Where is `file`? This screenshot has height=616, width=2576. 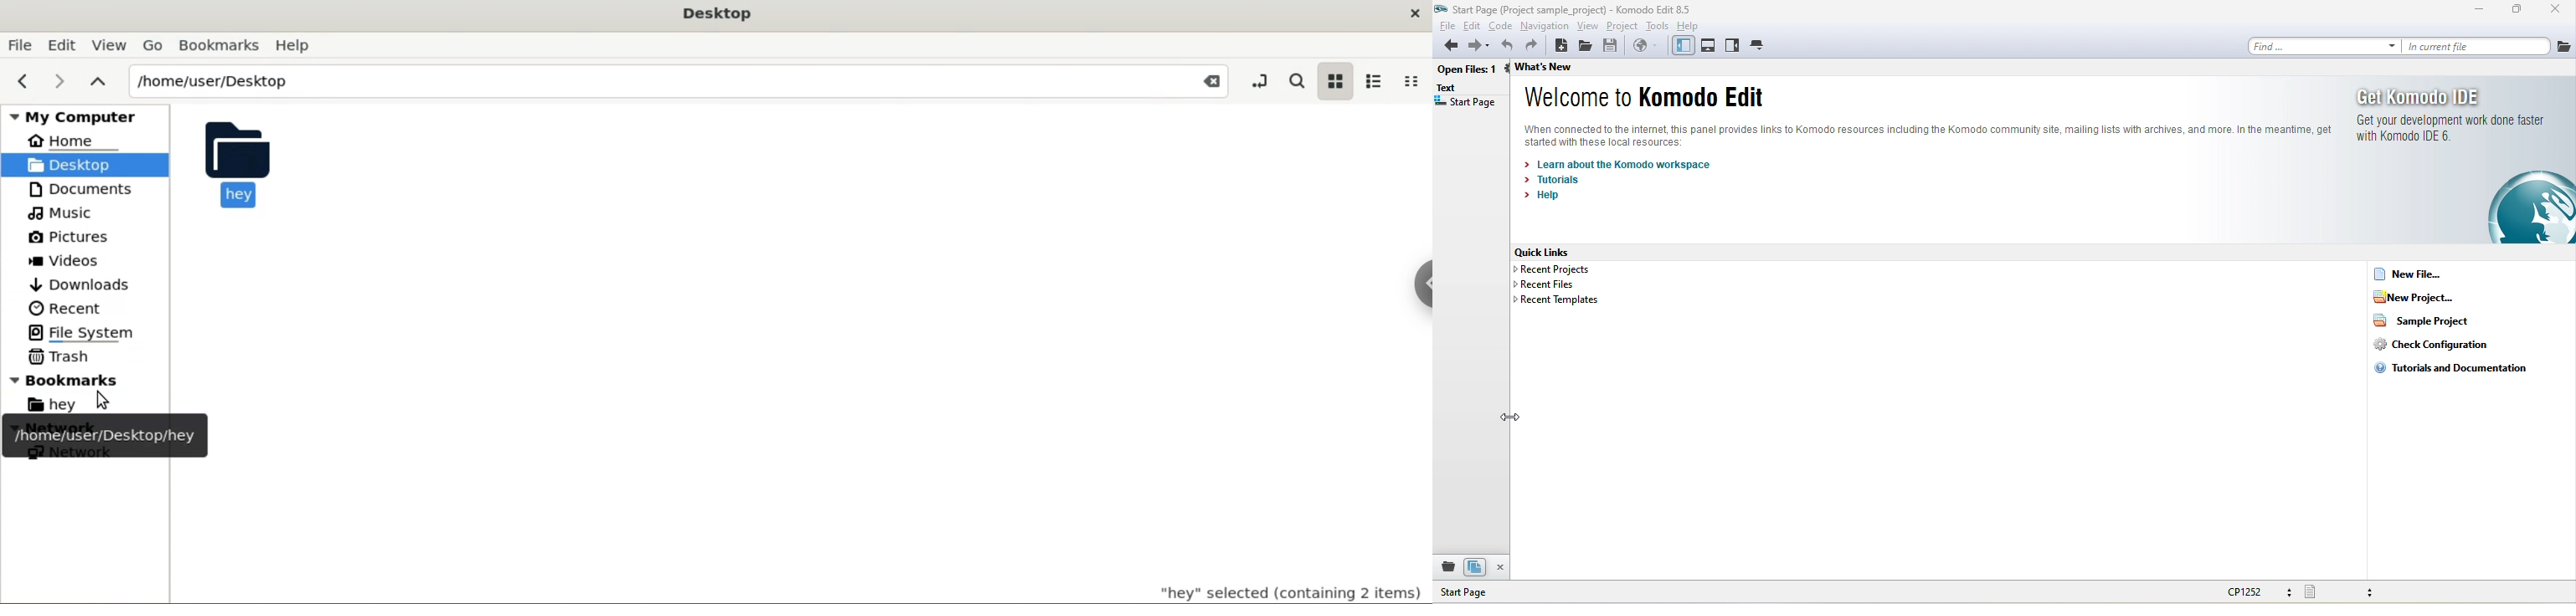
file is located at coordinates (1446, 25).